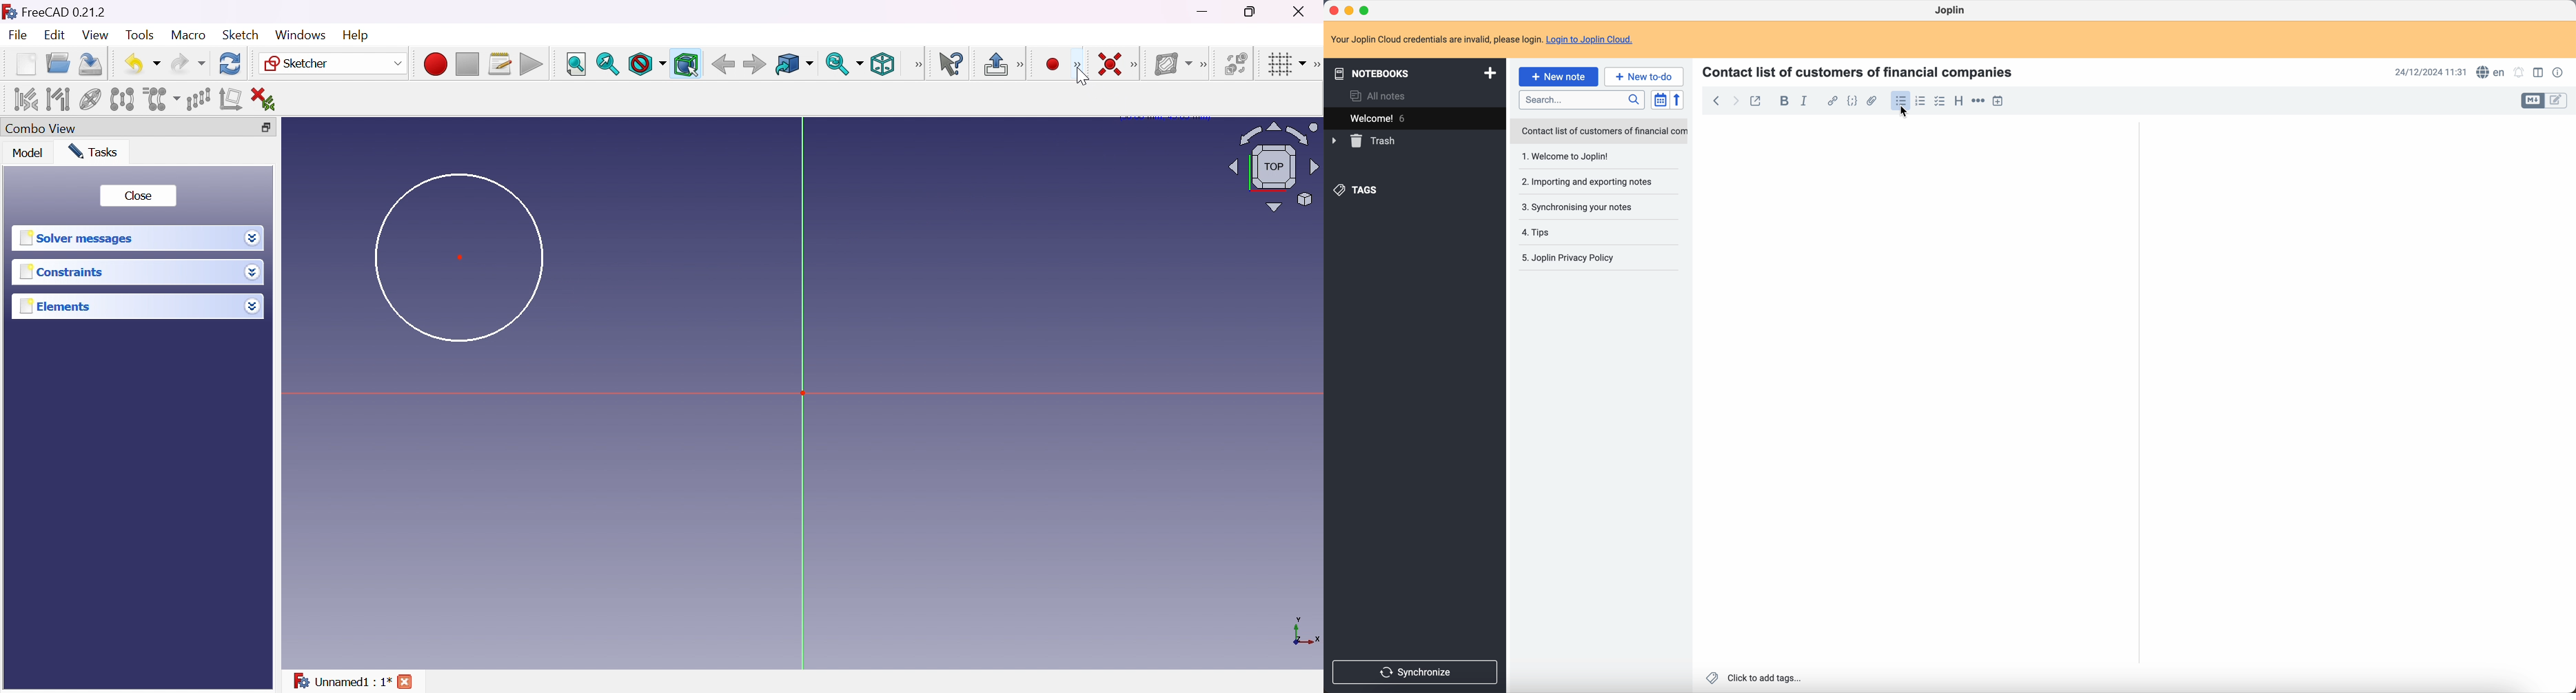 The image size is (2576, 700). What do you see at coordinates (1358, 191) in the screenshot?
I see `tags` at bounding box center [1358, 191].